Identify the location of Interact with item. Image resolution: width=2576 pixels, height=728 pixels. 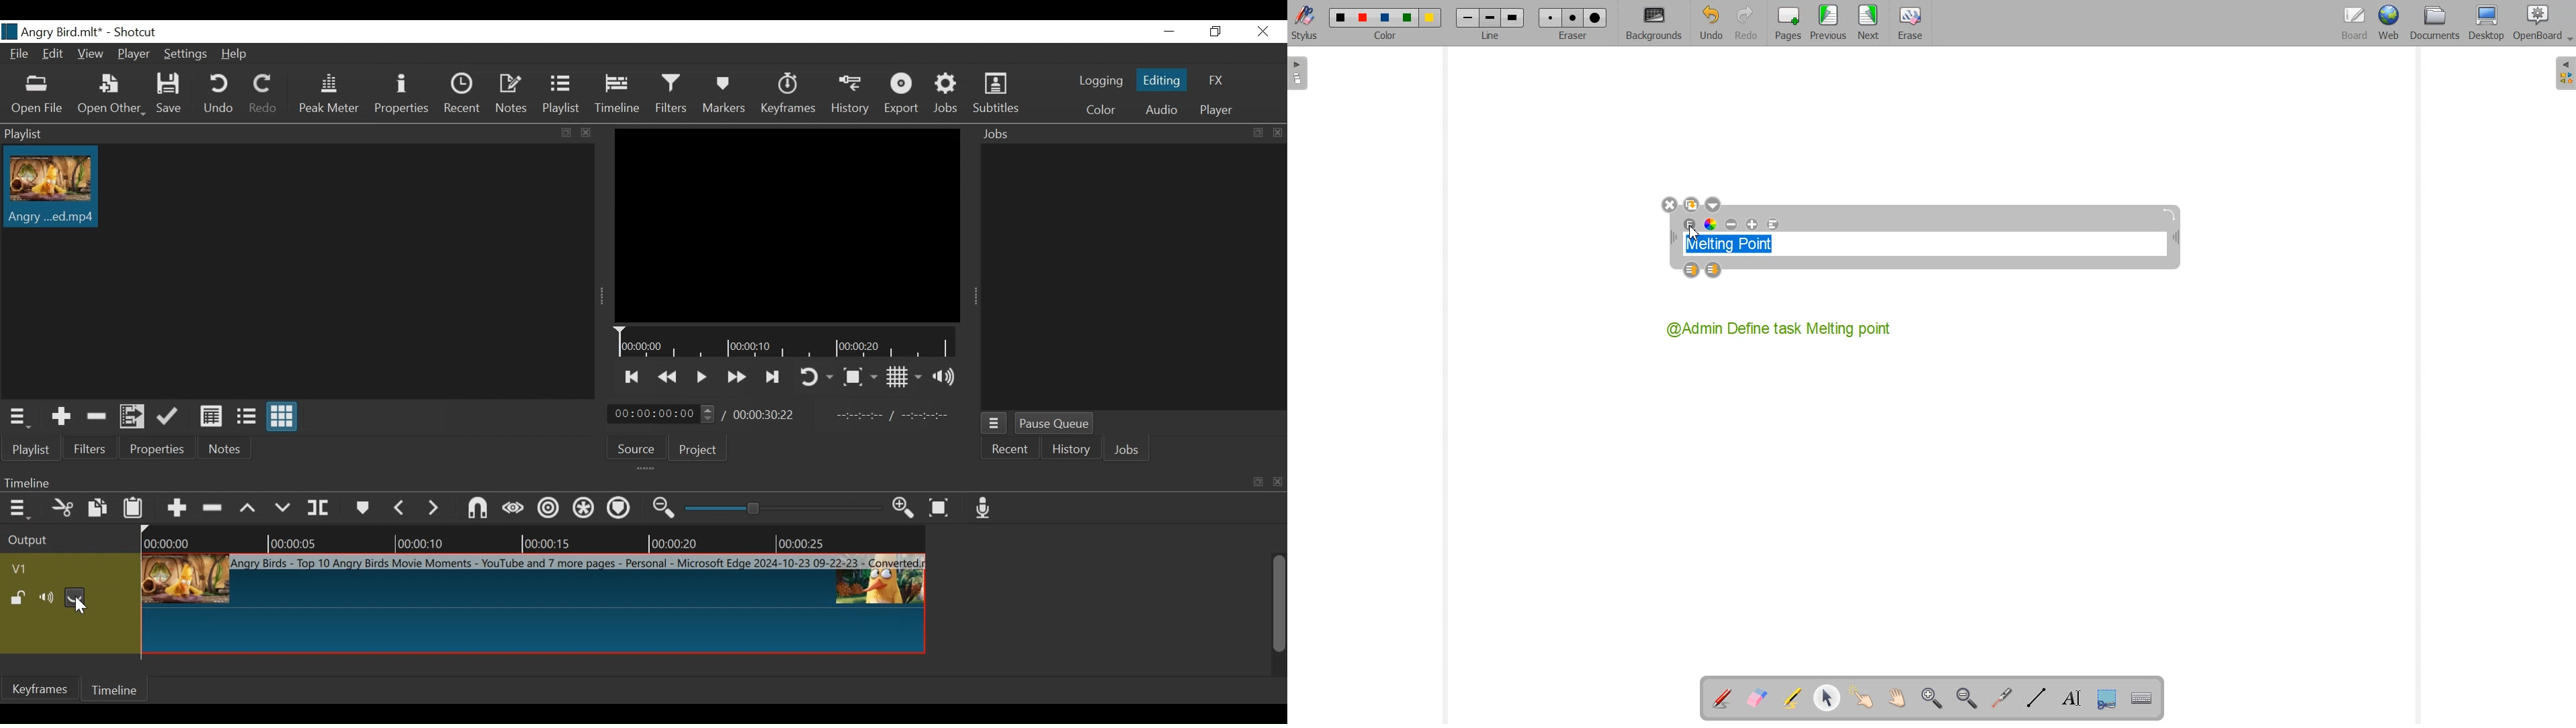
(1861, 698).